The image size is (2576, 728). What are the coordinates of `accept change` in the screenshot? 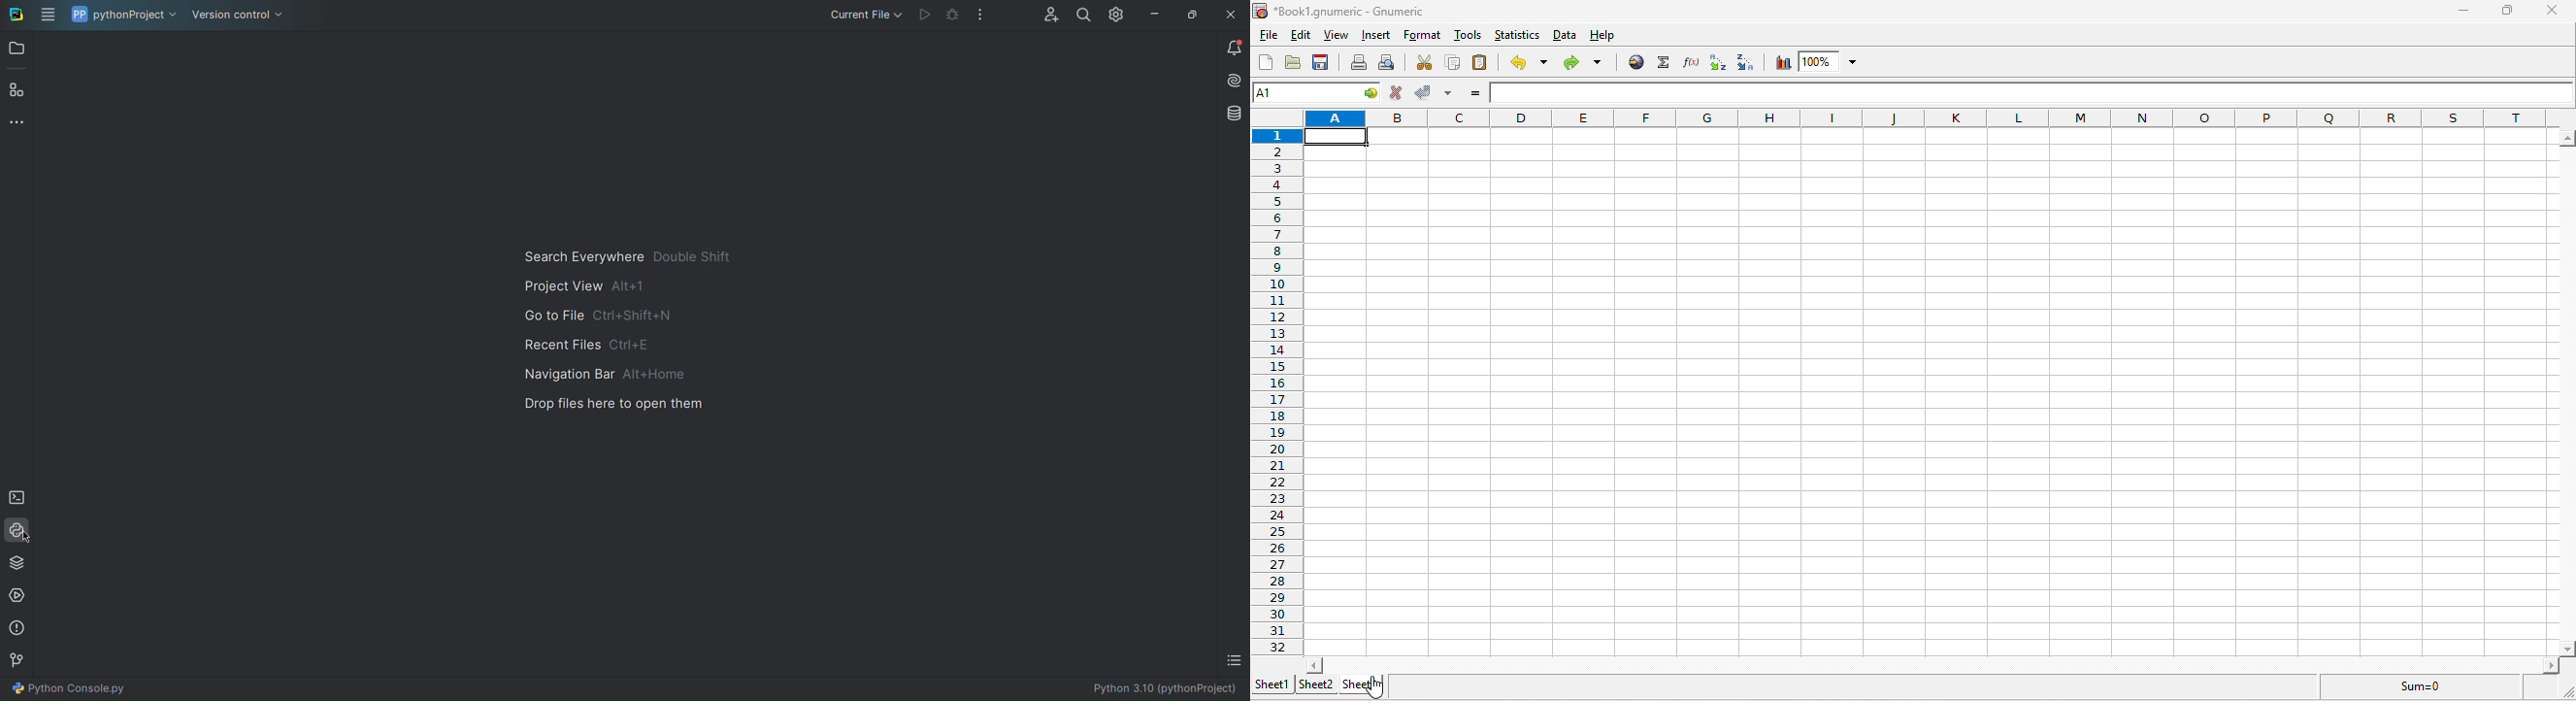 It's located at (1435, 92).